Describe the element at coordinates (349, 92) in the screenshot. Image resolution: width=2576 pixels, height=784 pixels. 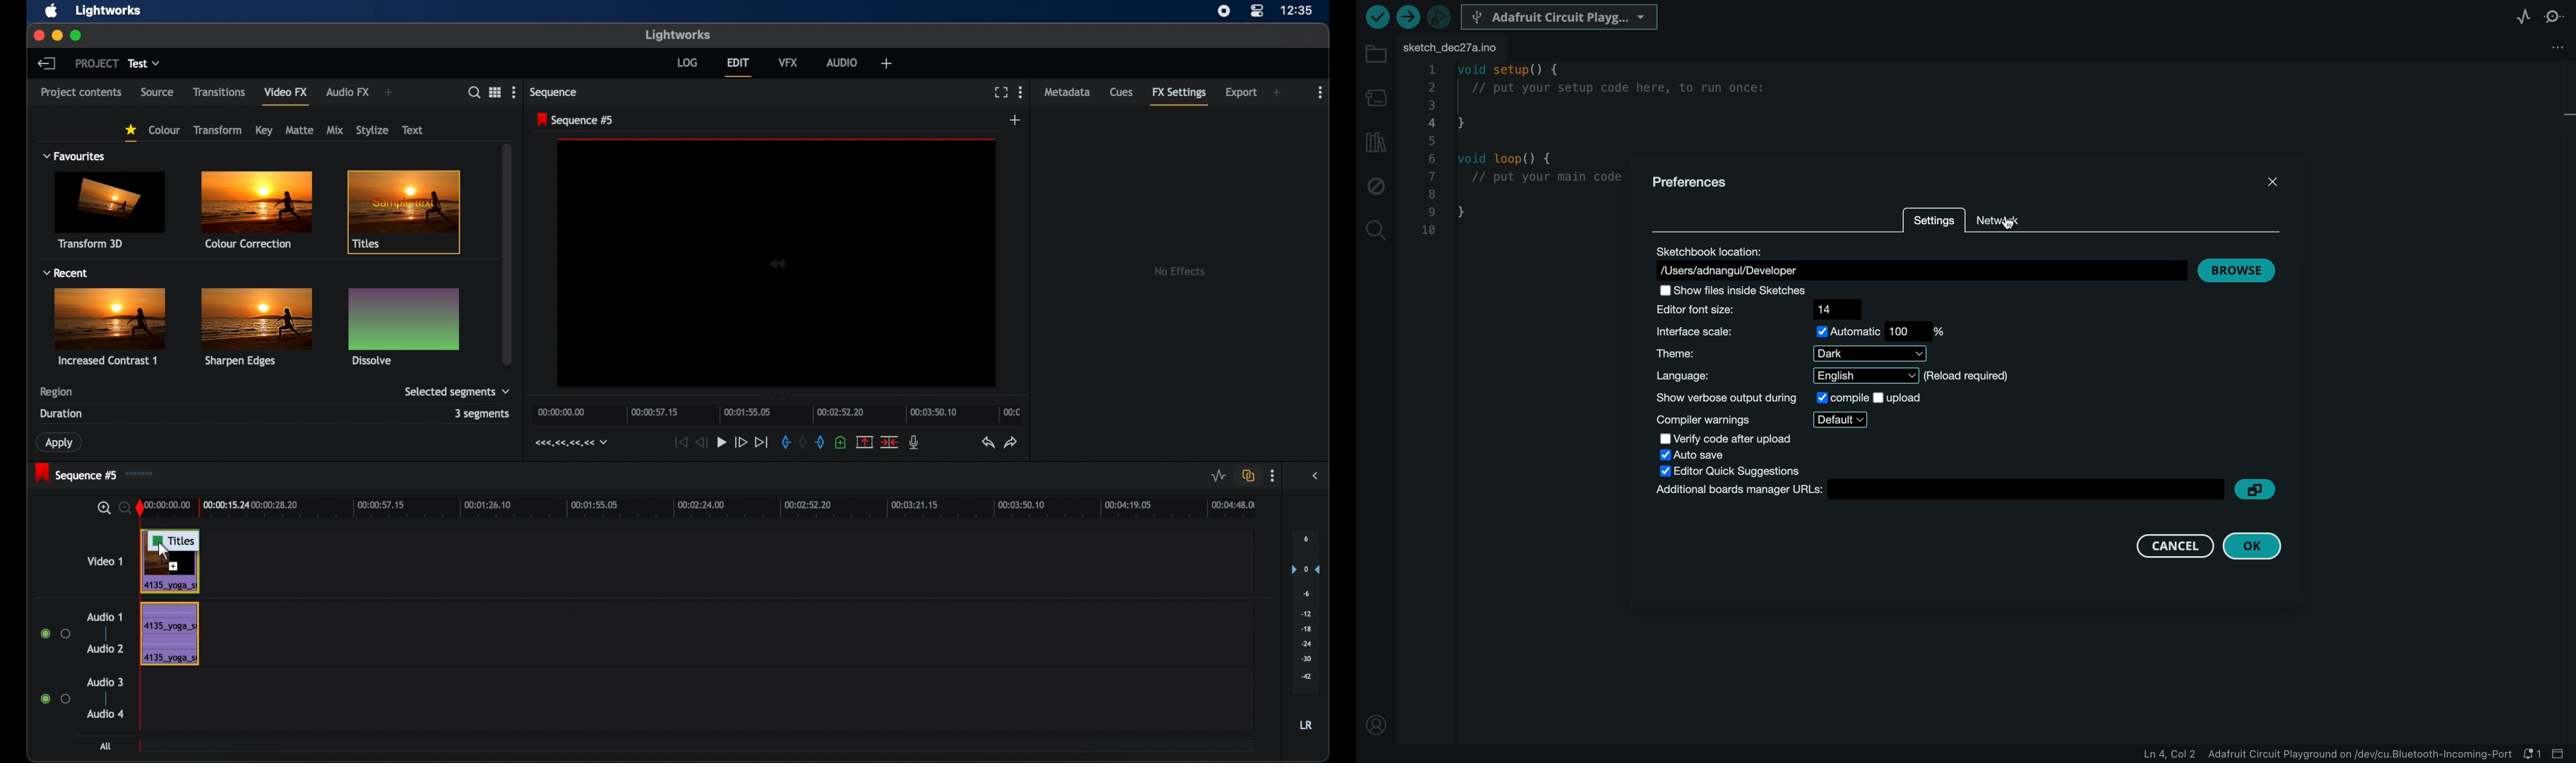
I see `audio fx` at that location.